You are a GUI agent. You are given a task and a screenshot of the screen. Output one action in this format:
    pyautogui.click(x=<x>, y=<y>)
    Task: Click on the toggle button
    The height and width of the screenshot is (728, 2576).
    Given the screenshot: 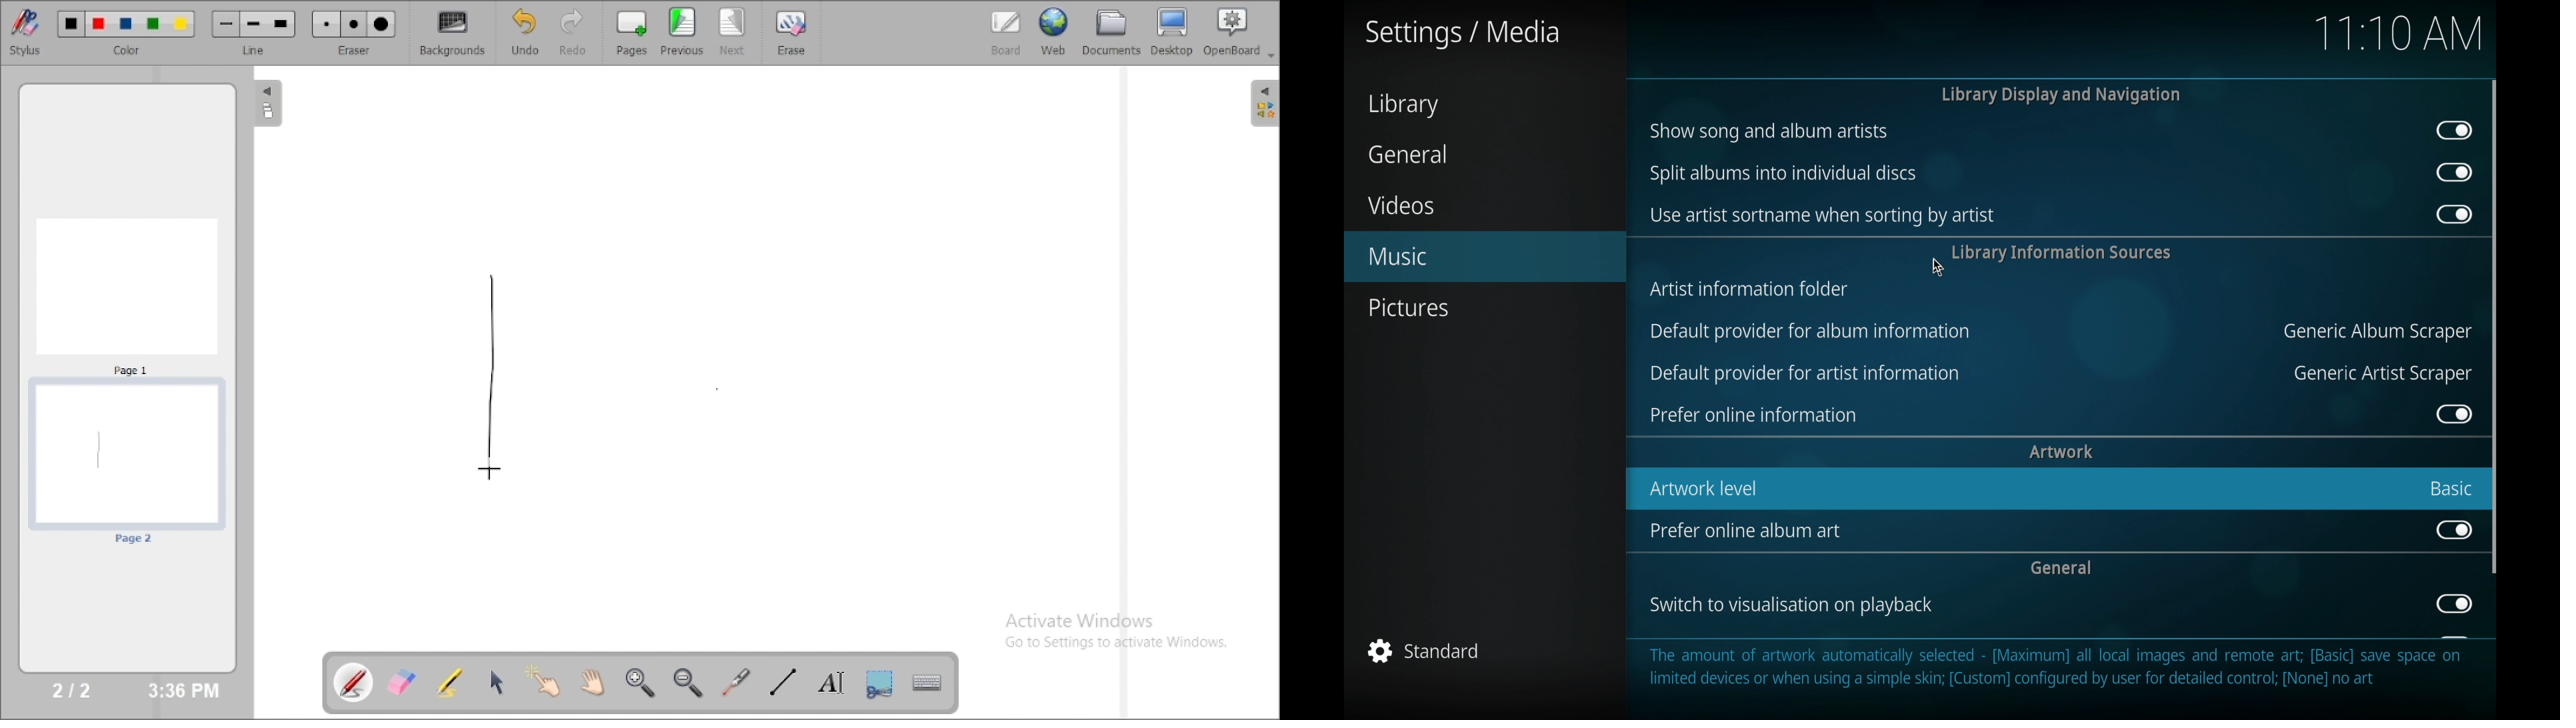 What is the action you would take?
    pyautogui.click(x=2453, y=413)
    